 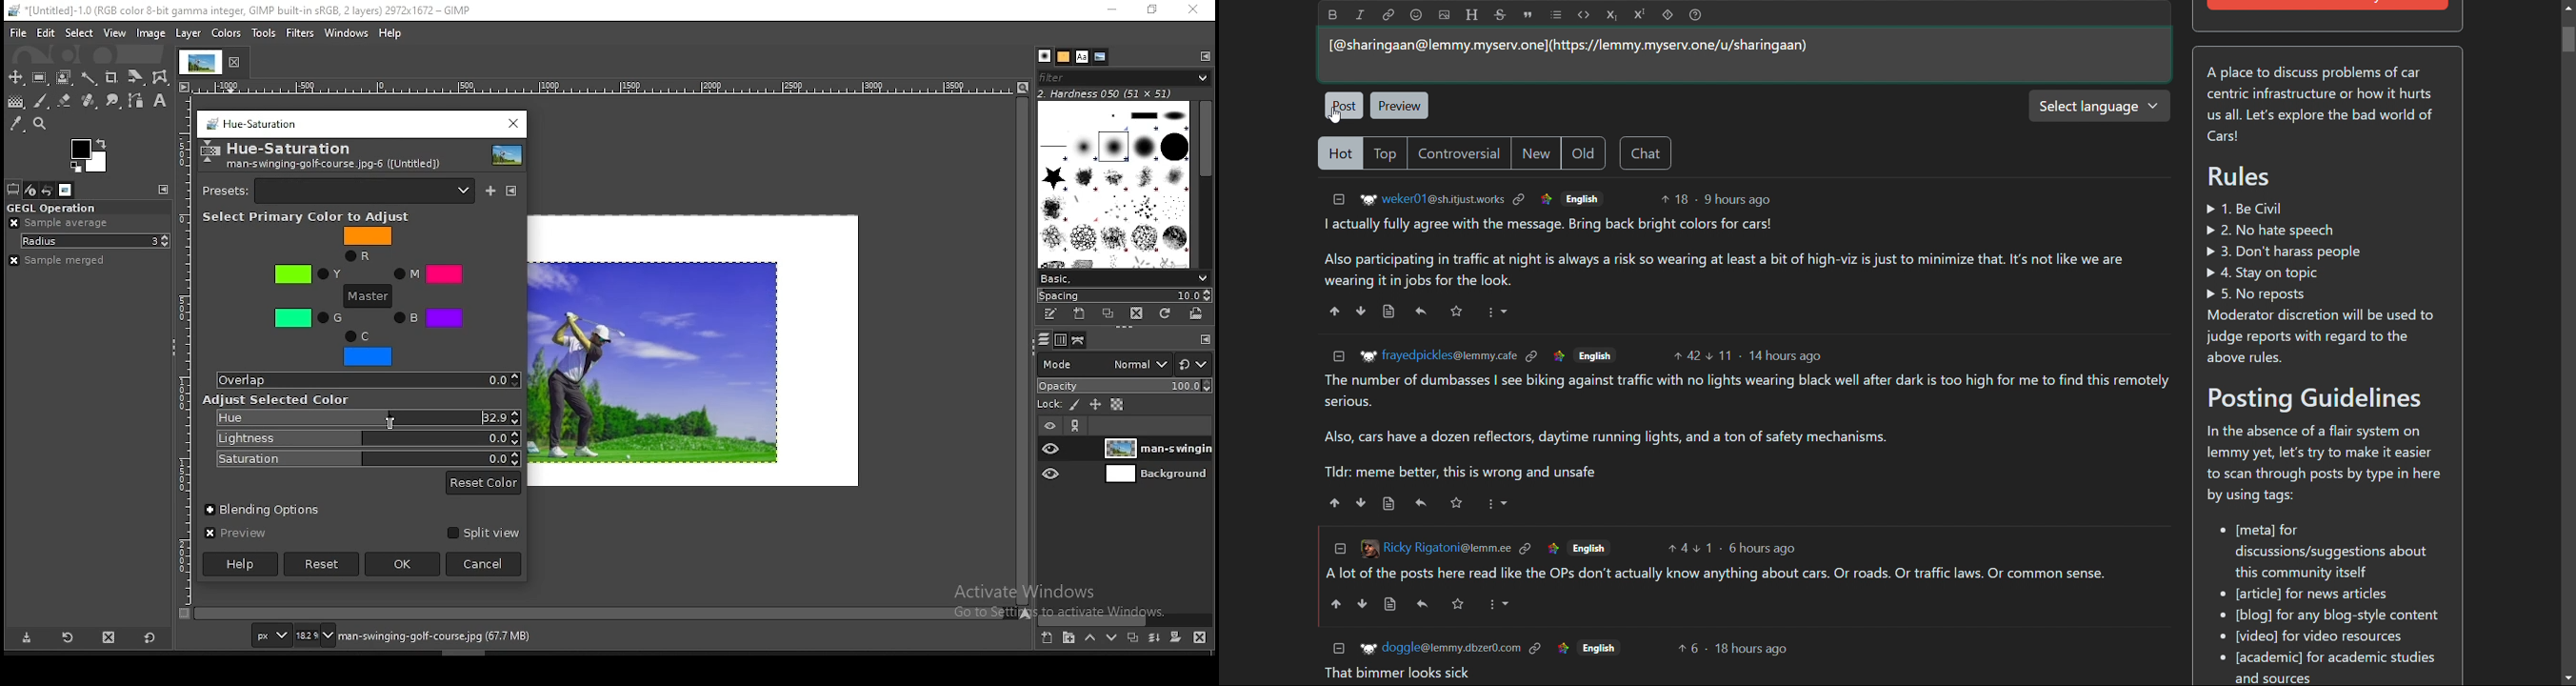 What do you see at coordinates (1336, 503) in the screenshot?
I see `upvote` at bounding box center [1336, 503].